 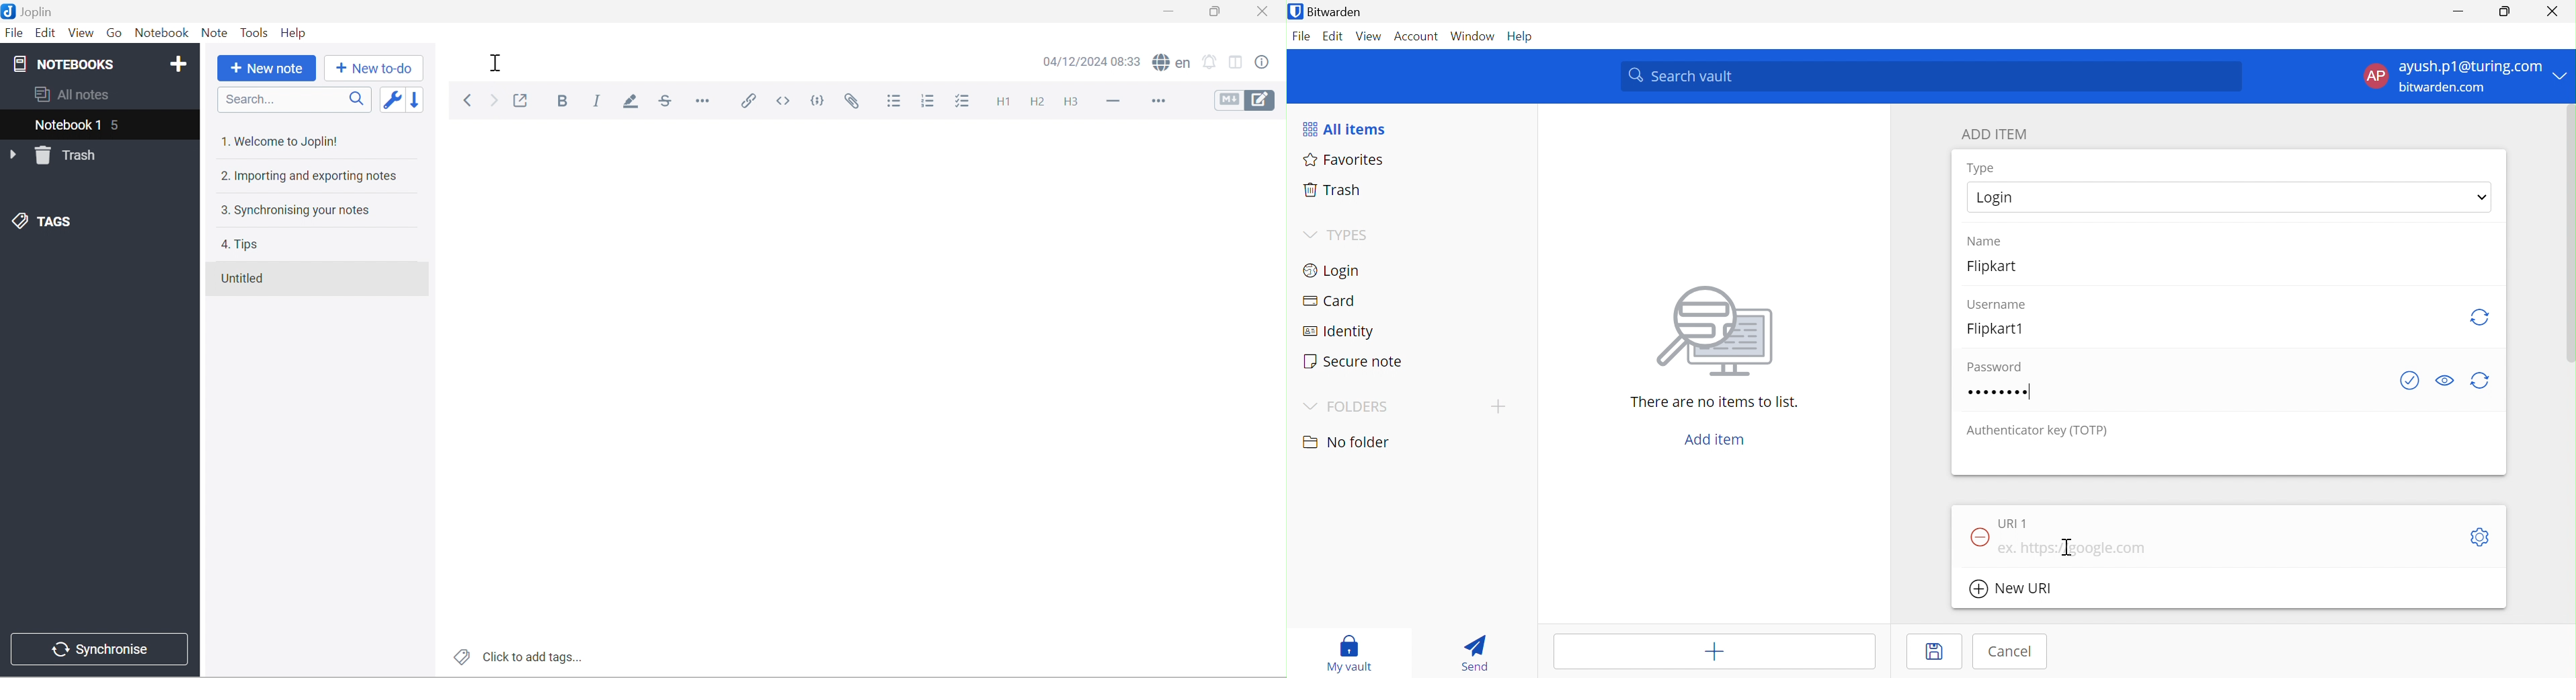 I want to click on Add item, so click(x=1714, y=652).